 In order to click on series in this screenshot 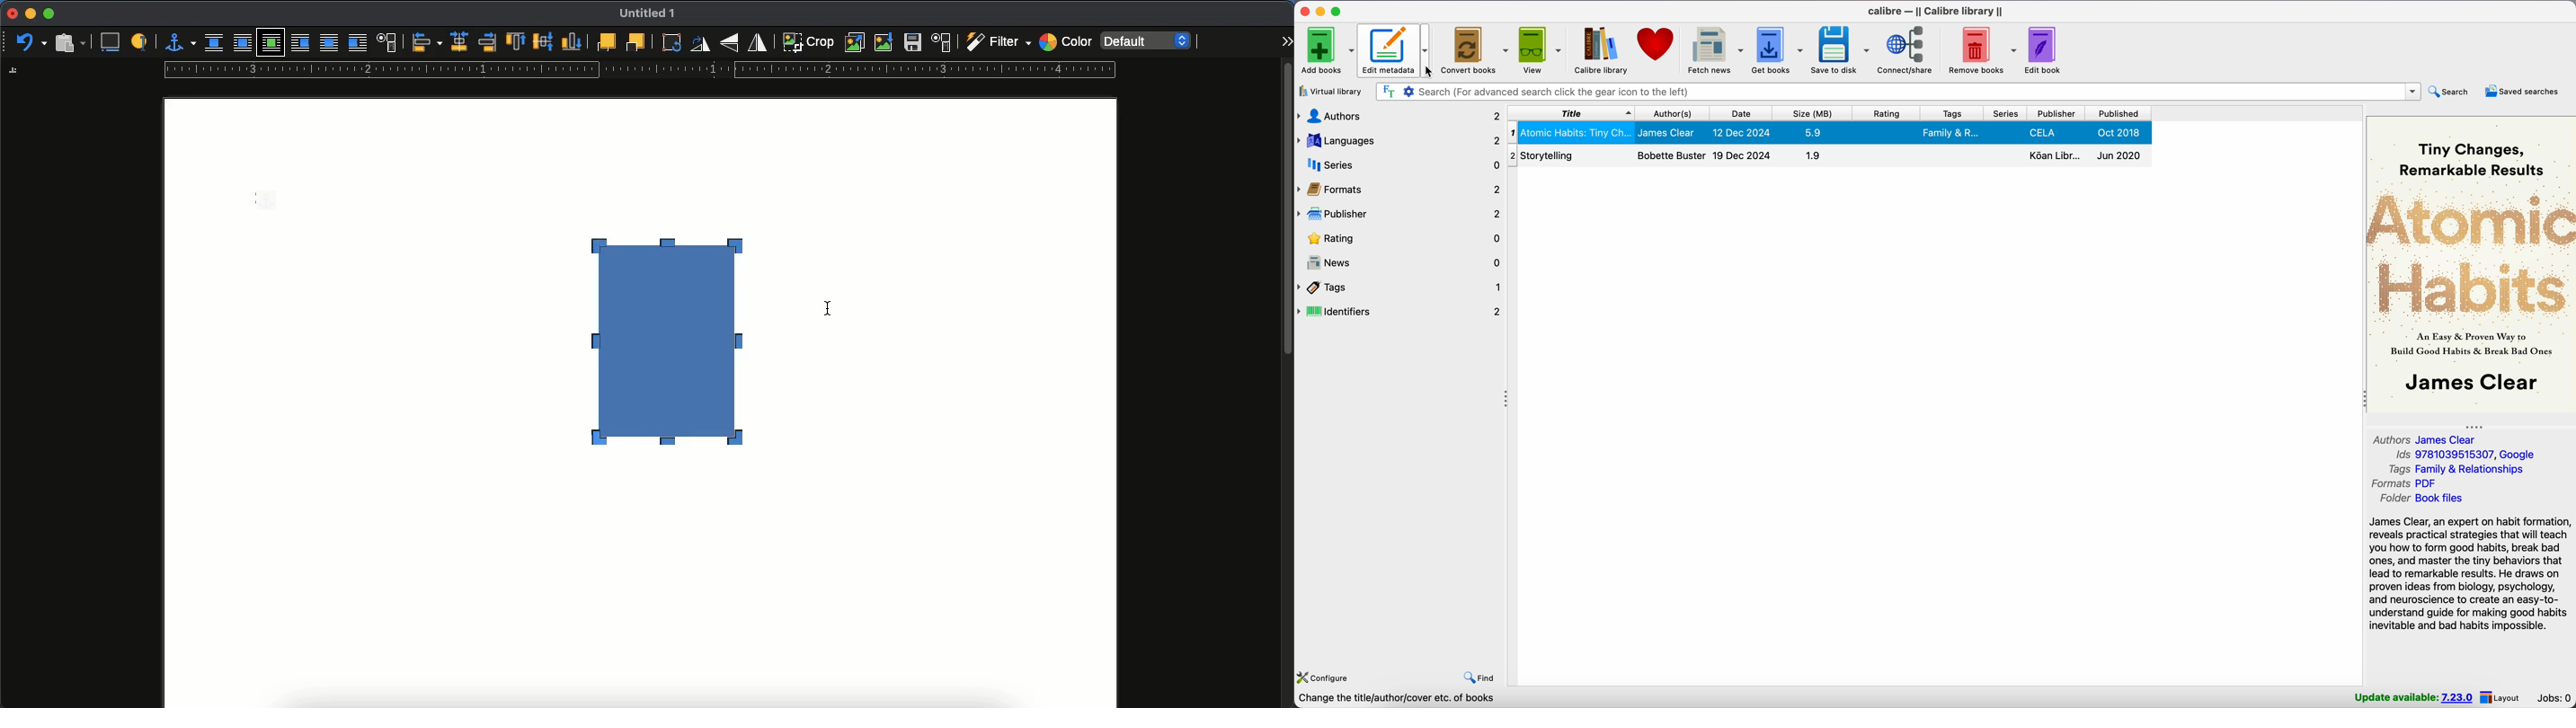, I will do `click(1401, 164)`.